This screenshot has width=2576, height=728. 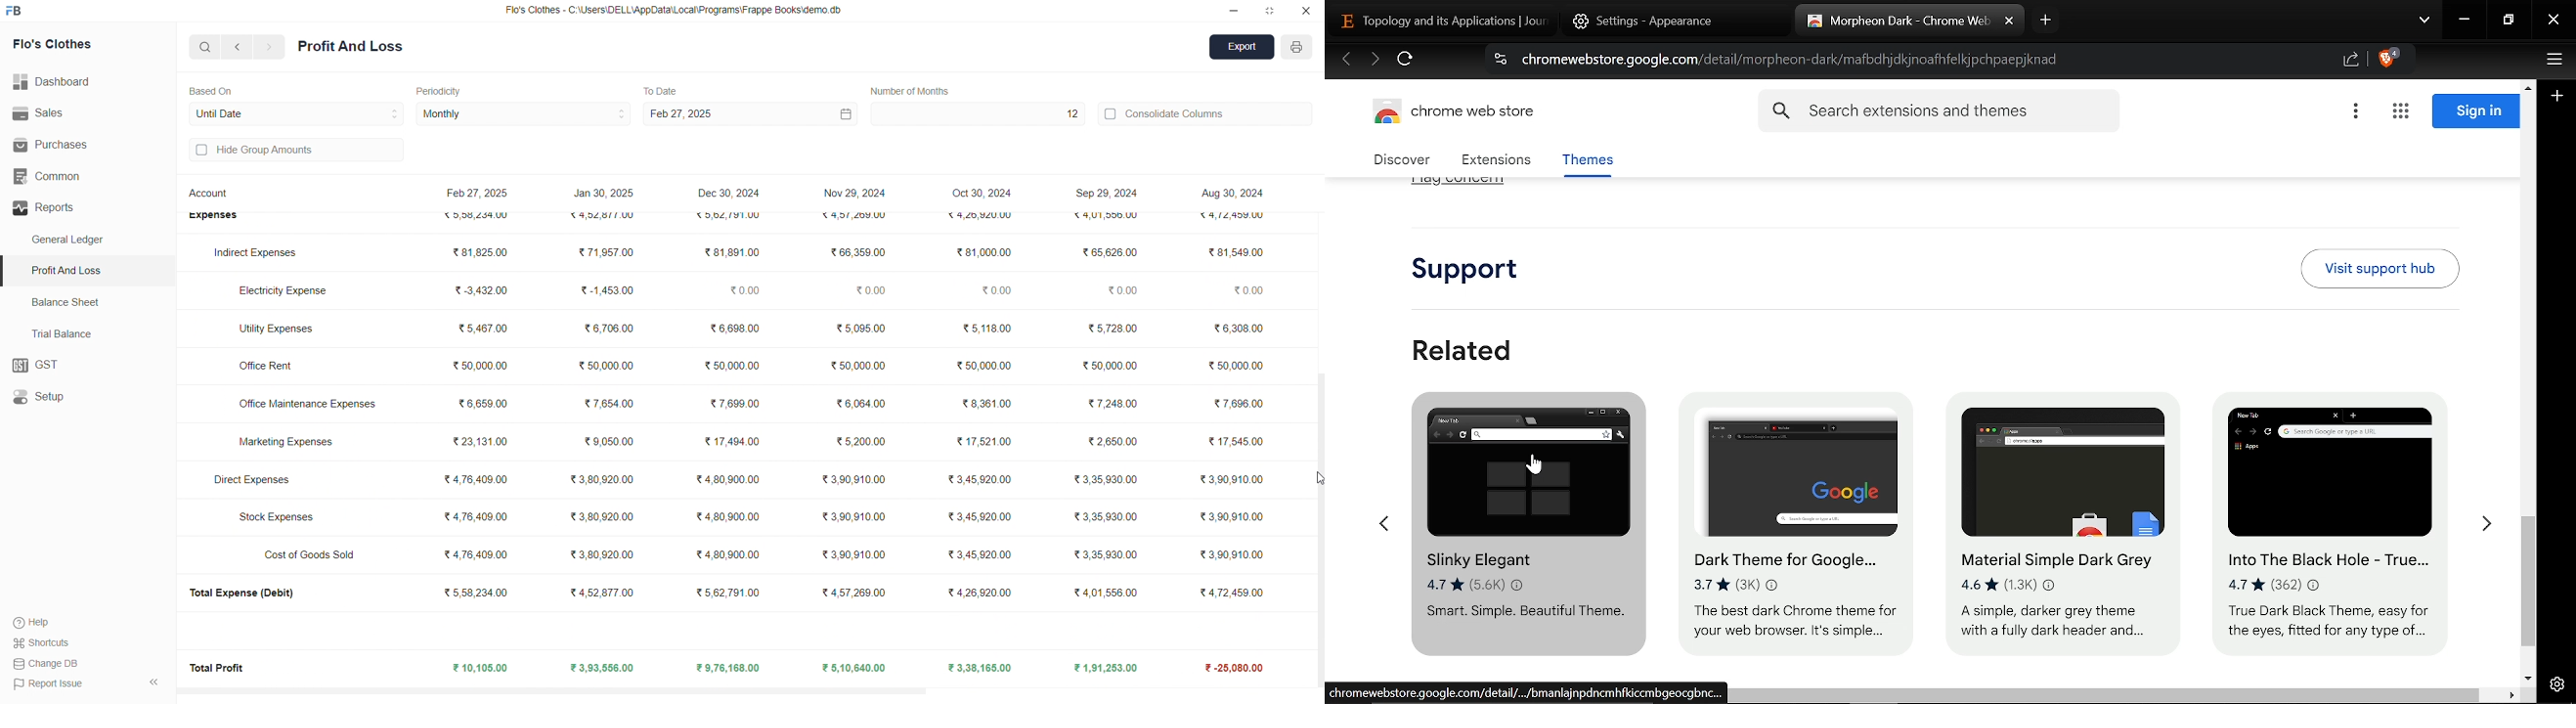 What do you see at coordinates (2110, 696) in the screenshot?
I see `scroll bar` at bounding box center [2110, 696].